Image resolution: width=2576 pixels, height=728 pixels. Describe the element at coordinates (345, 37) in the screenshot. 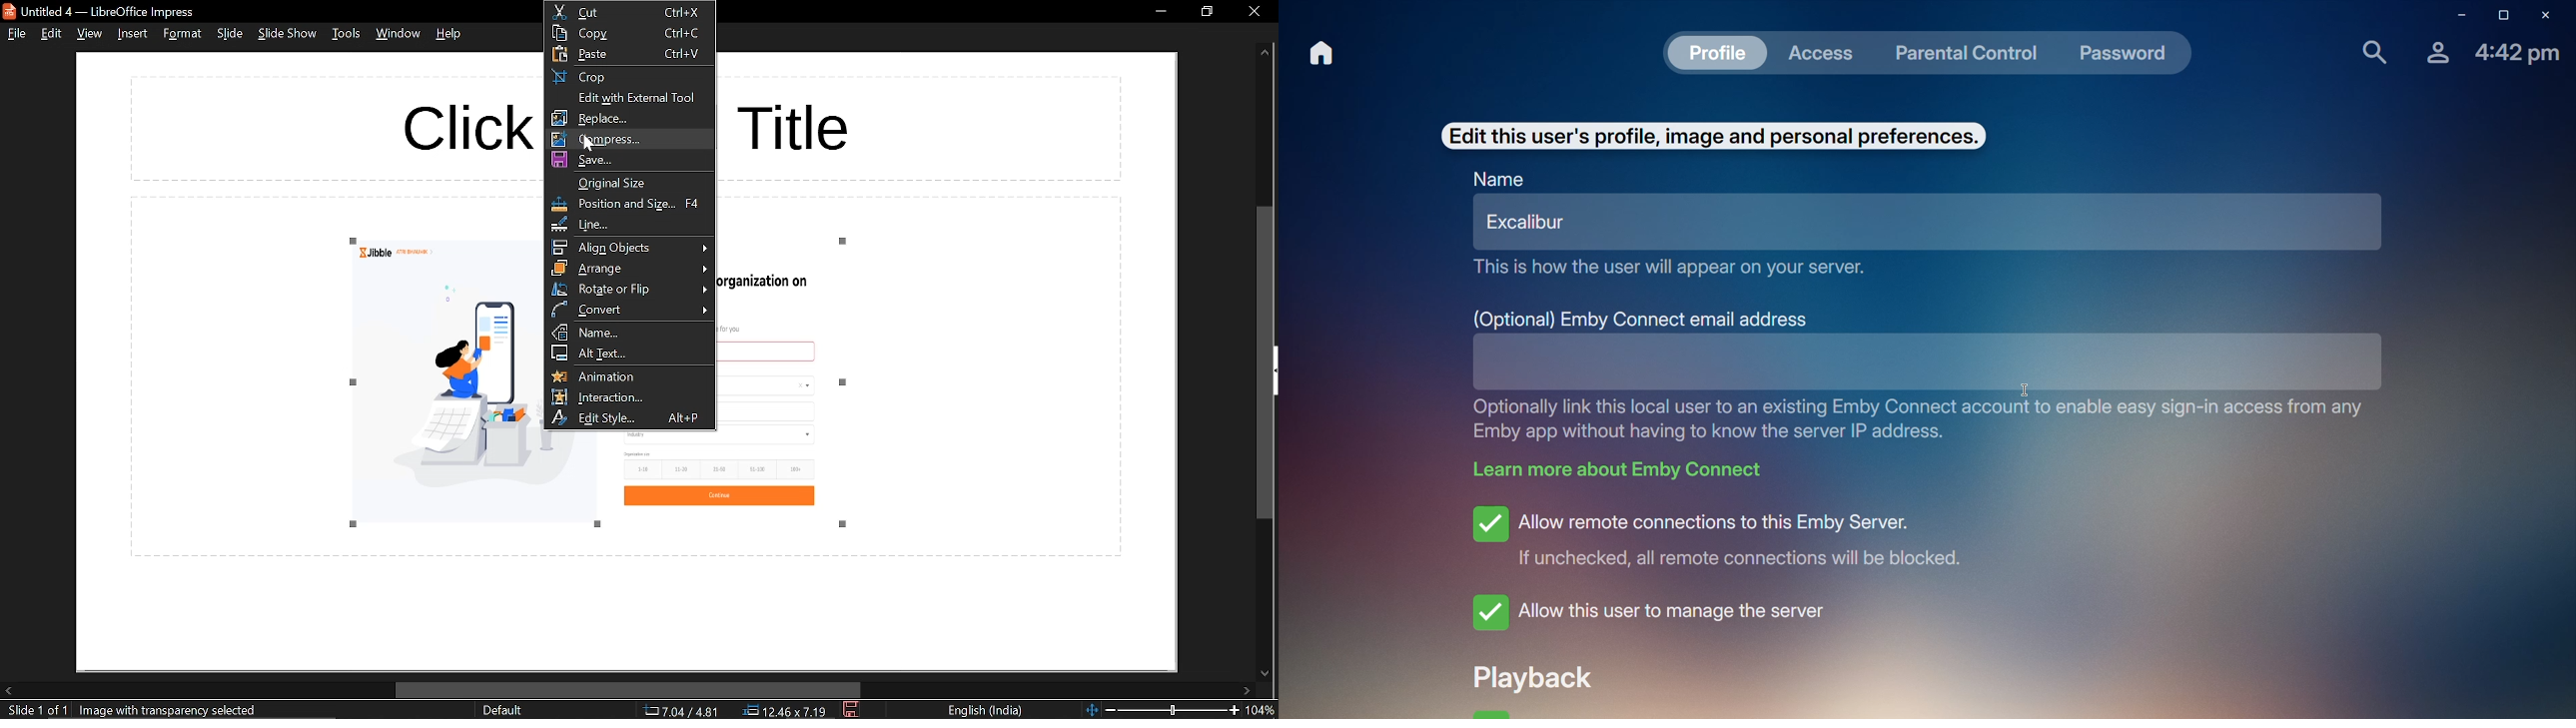

I see `tools` at that location.